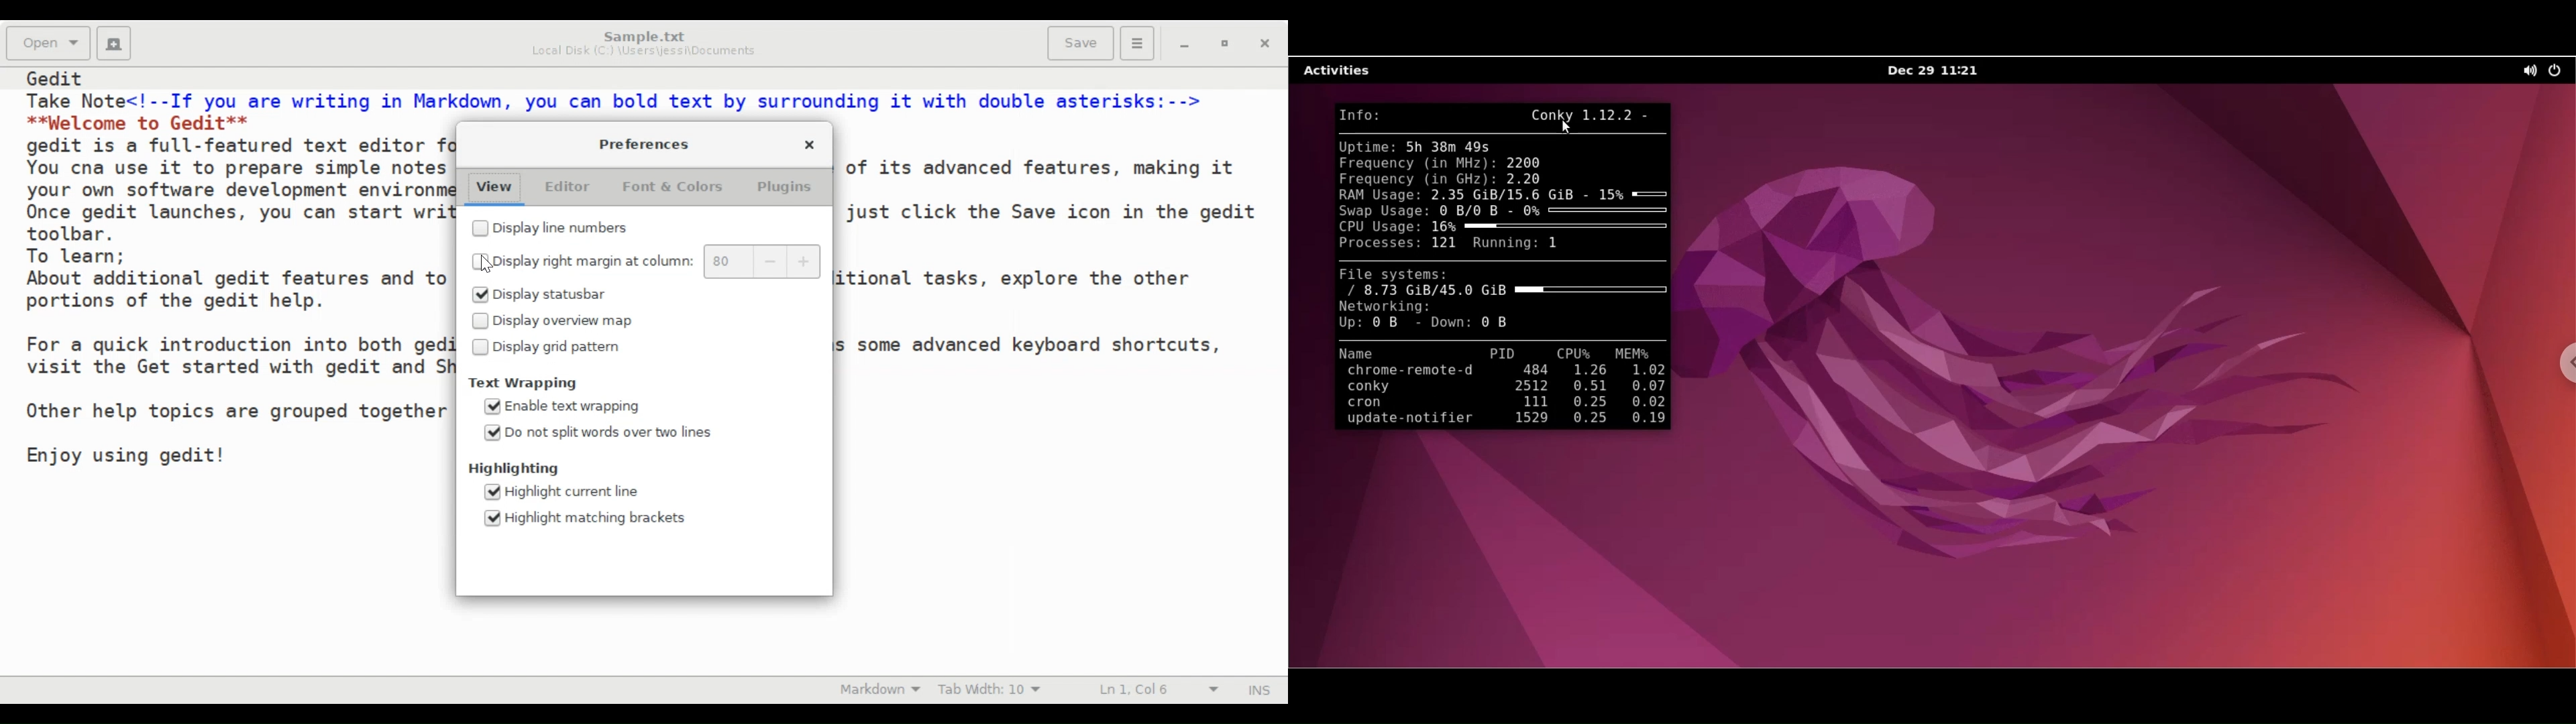 The image size is (2576, 728). I want to click on Highlight mode: Markdown, so click(880, 689).